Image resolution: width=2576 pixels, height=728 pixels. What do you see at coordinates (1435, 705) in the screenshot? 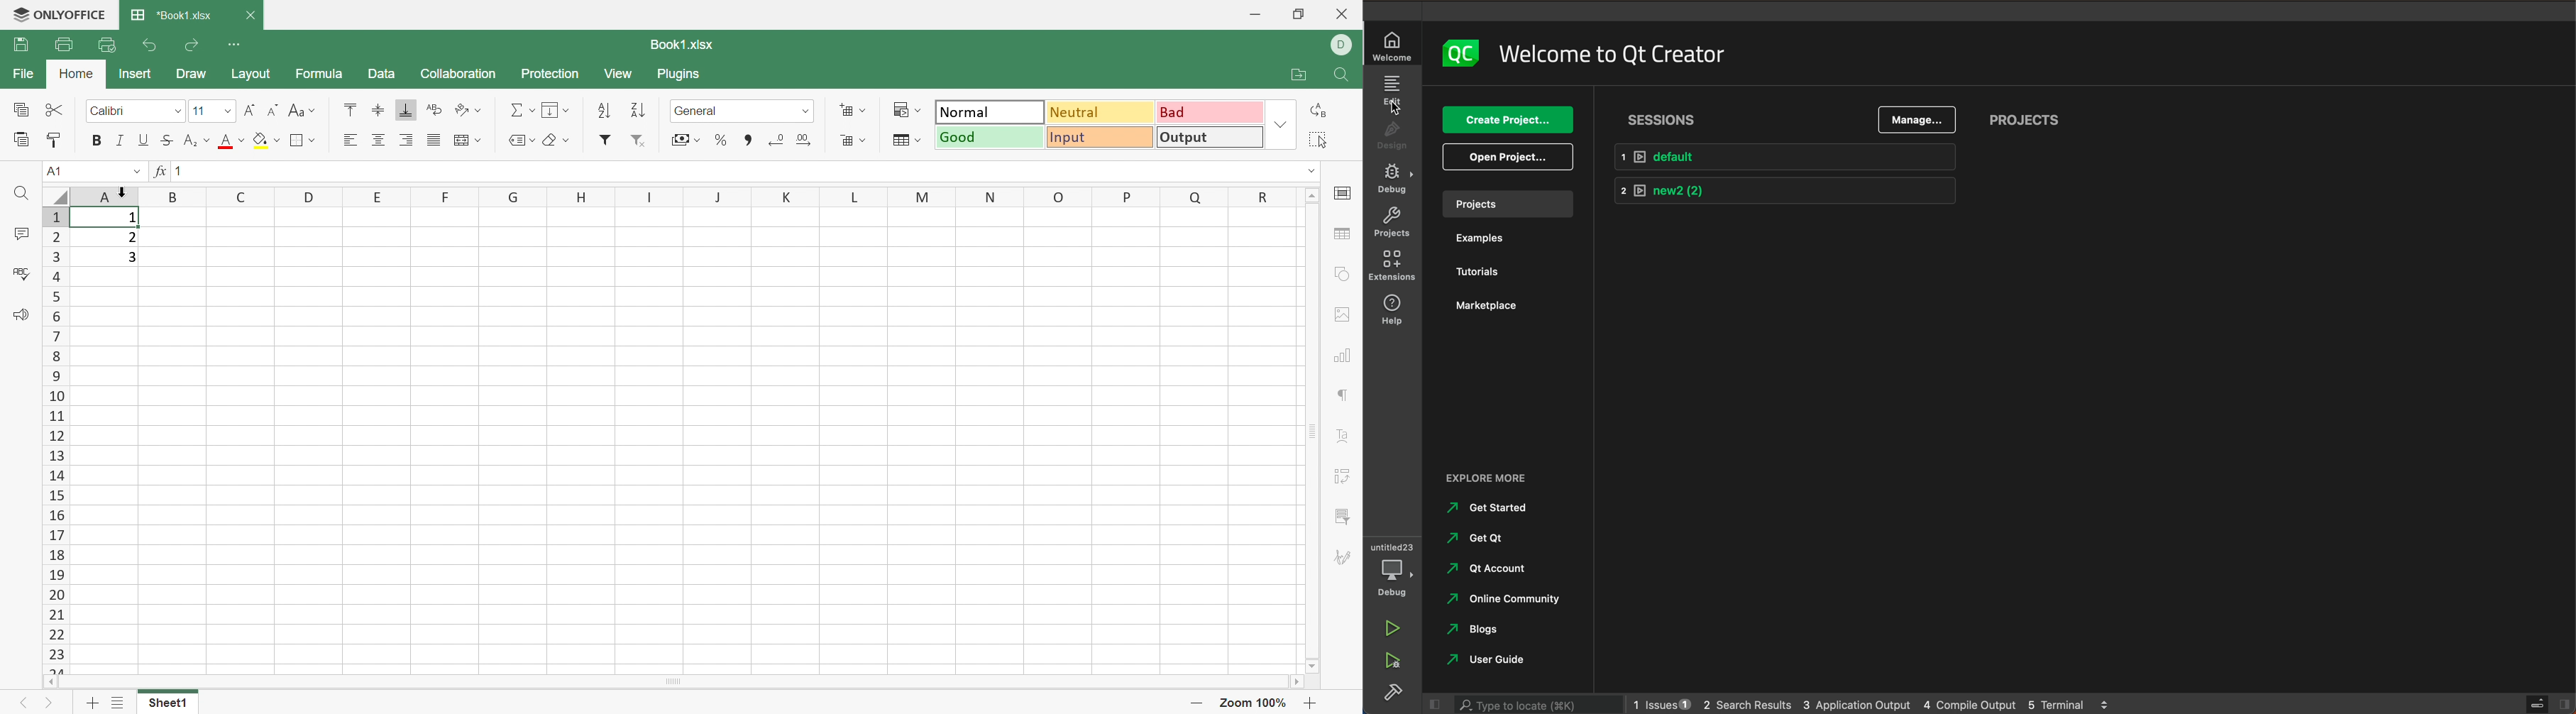
I see `close slide bar` at bounding box center [1435, 705].